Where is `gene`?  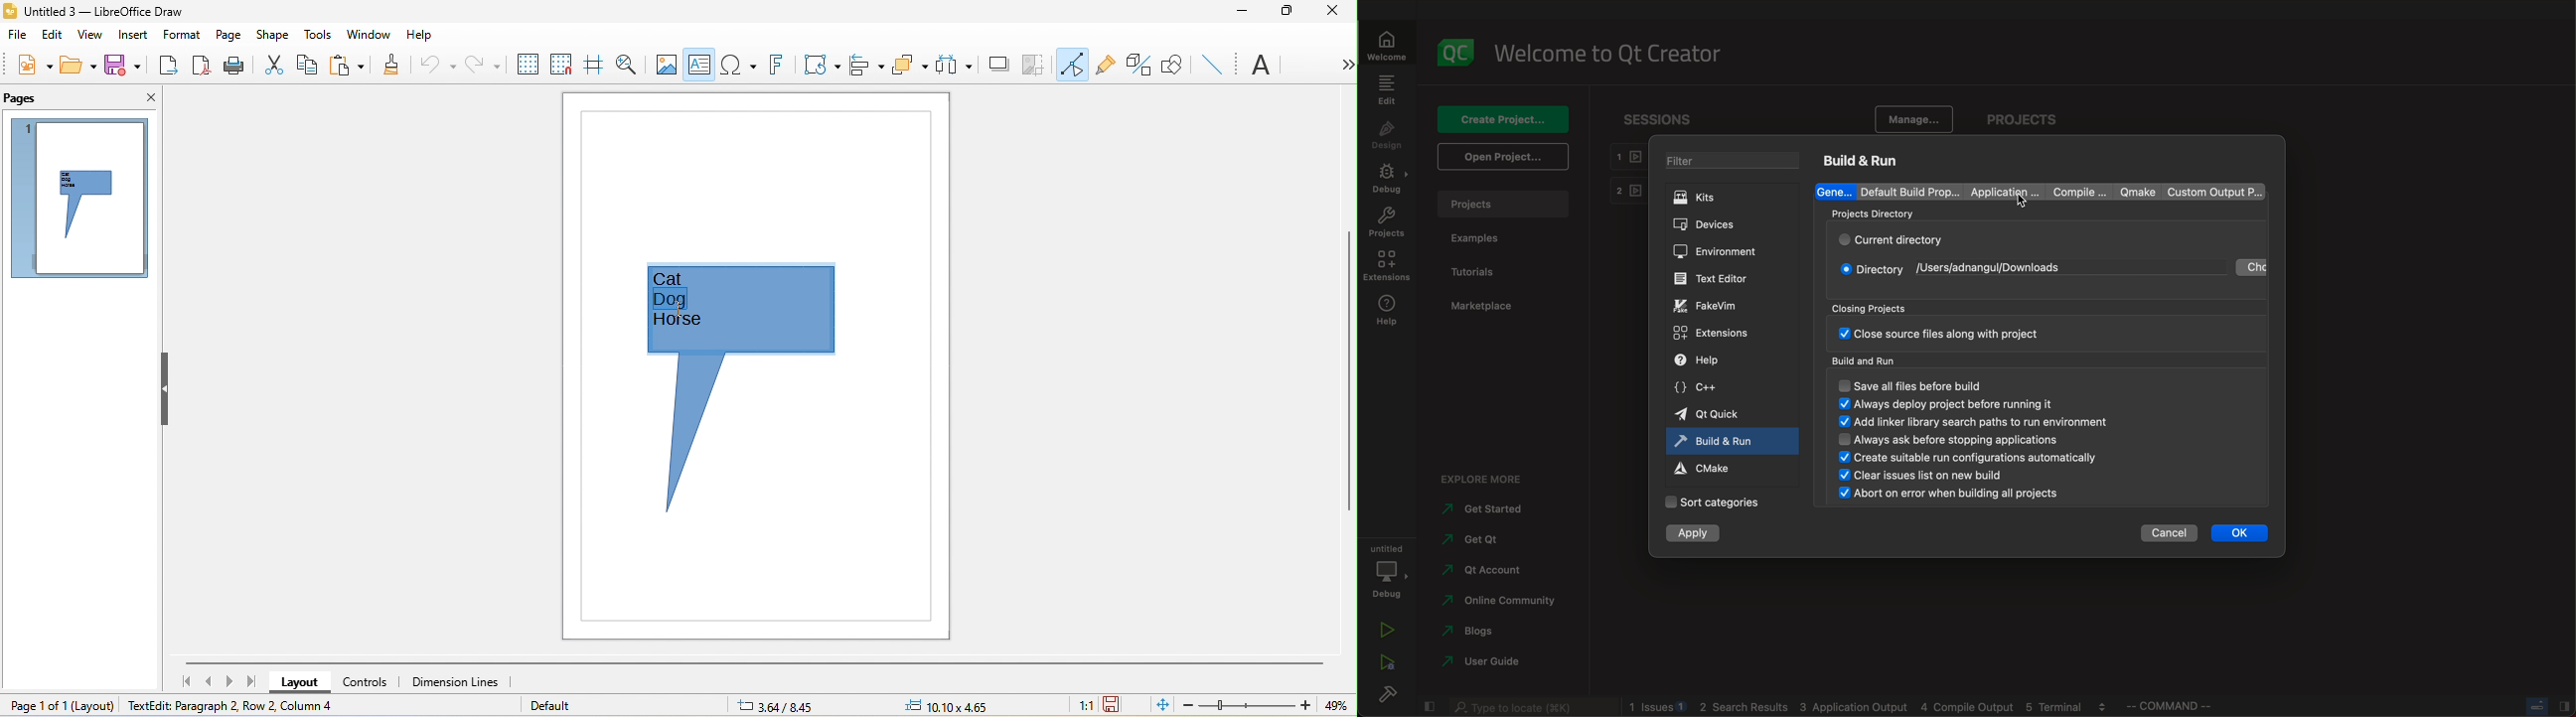 gene is located at coordinates (1836, 191).